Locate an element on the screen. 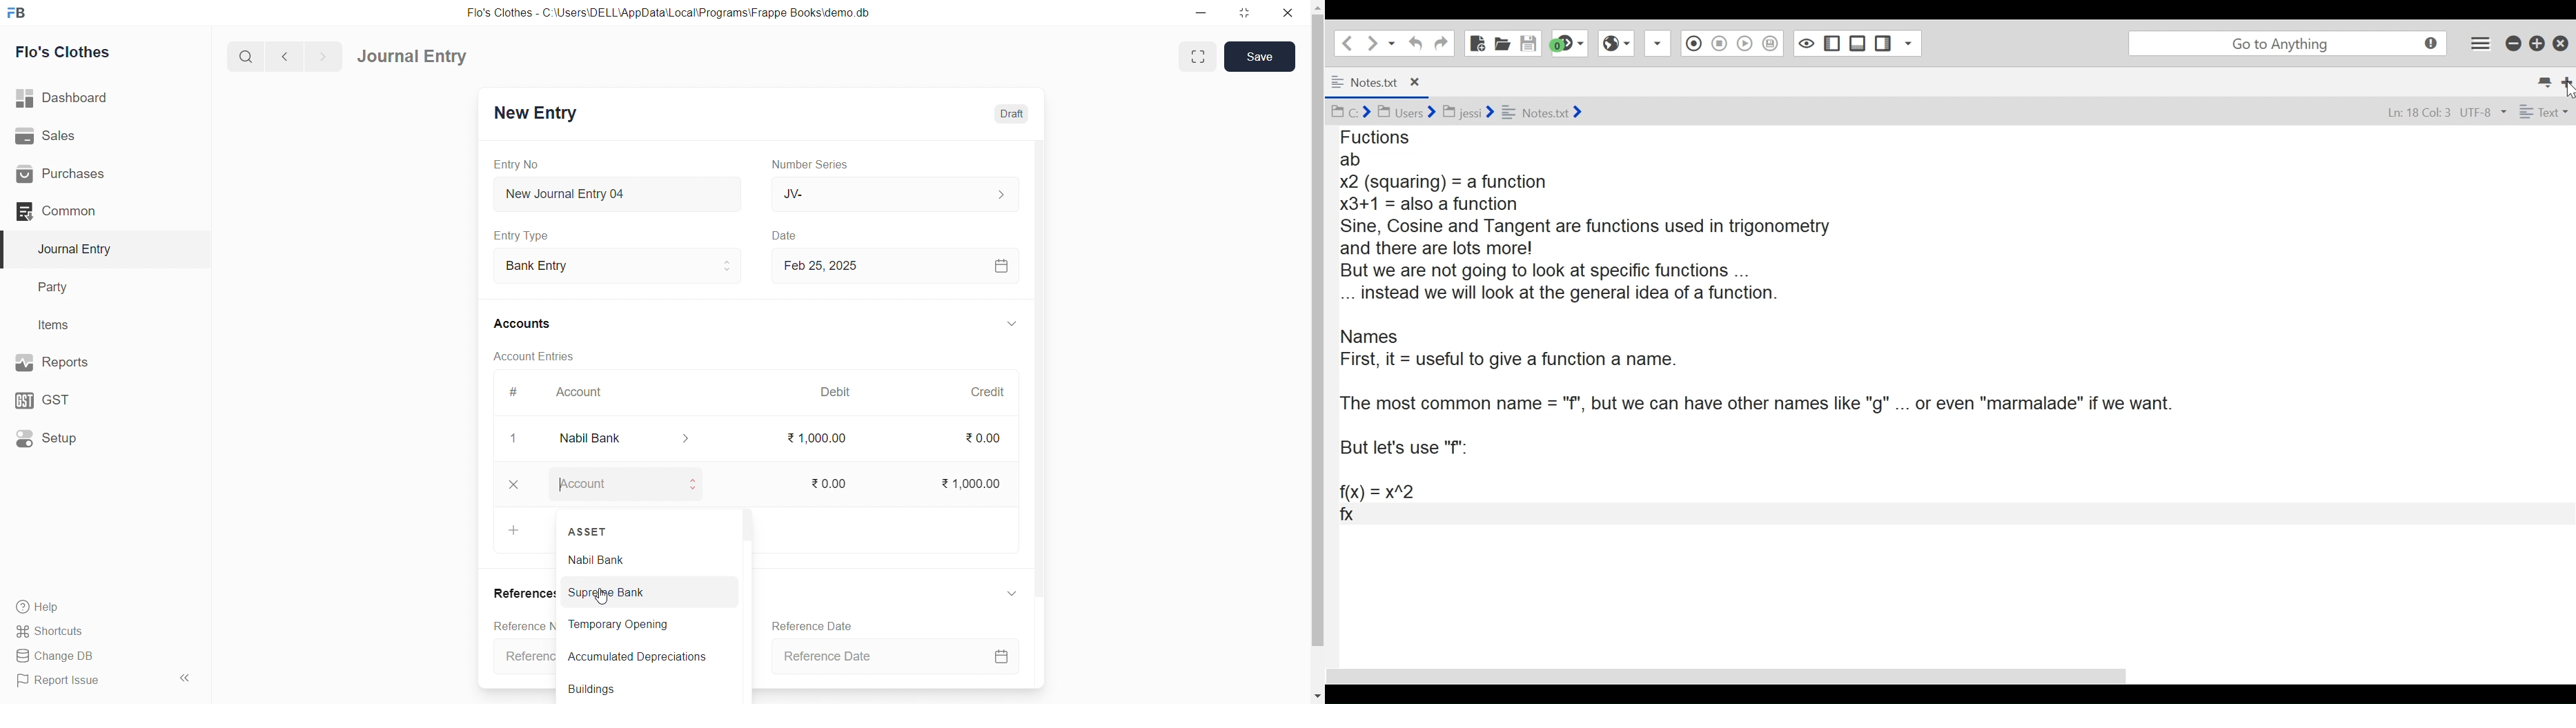  Debit is located at coordinates (843, 393).